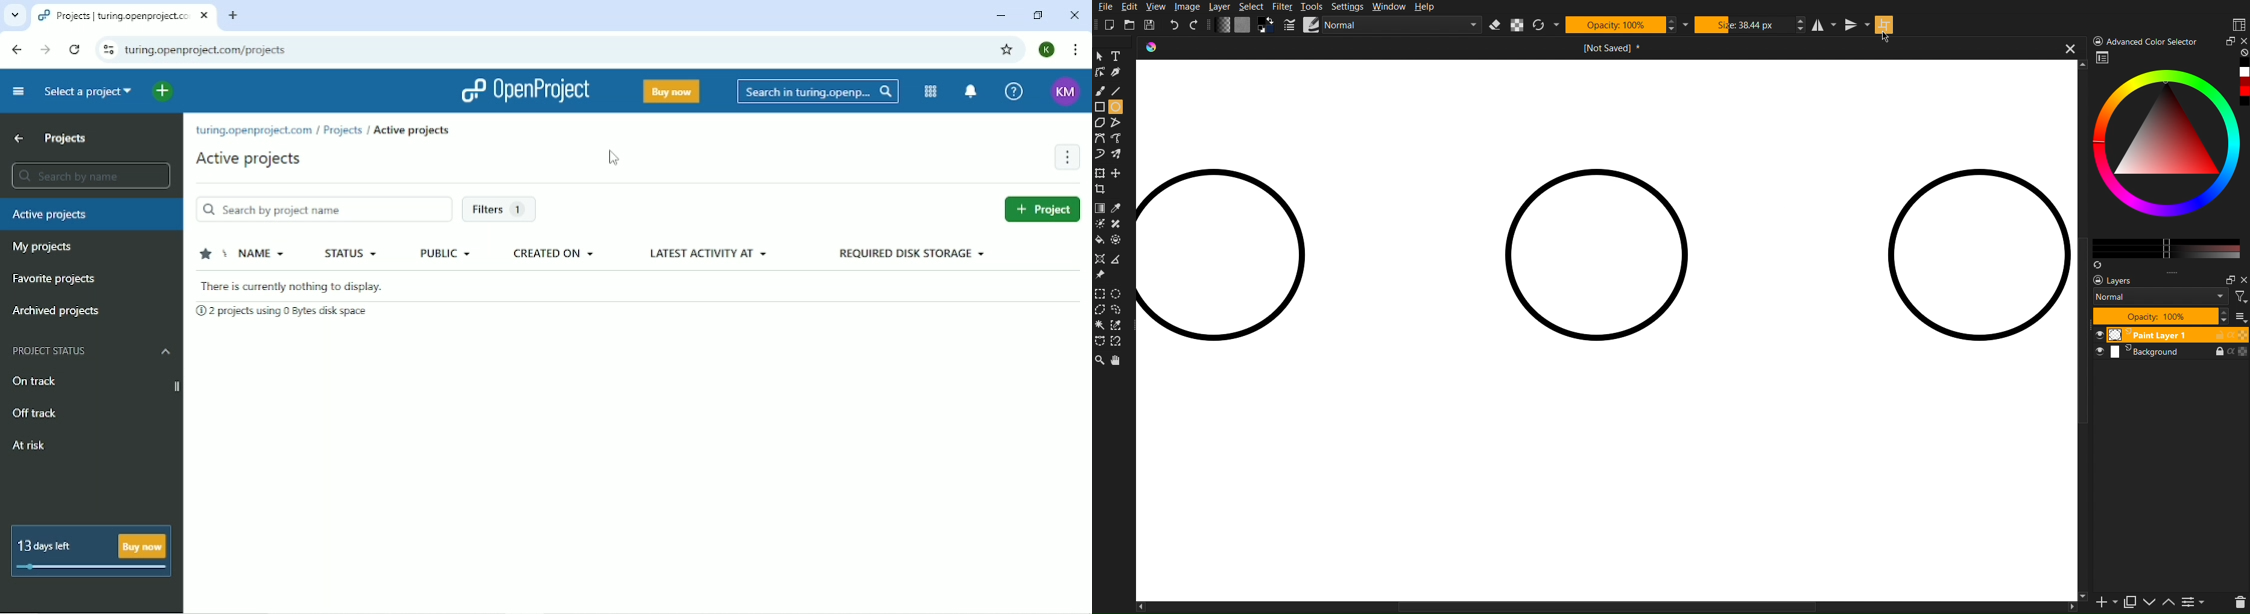 This screenshot has width=2268, height=616. I want to click on Cursor, so click(1888, 36).